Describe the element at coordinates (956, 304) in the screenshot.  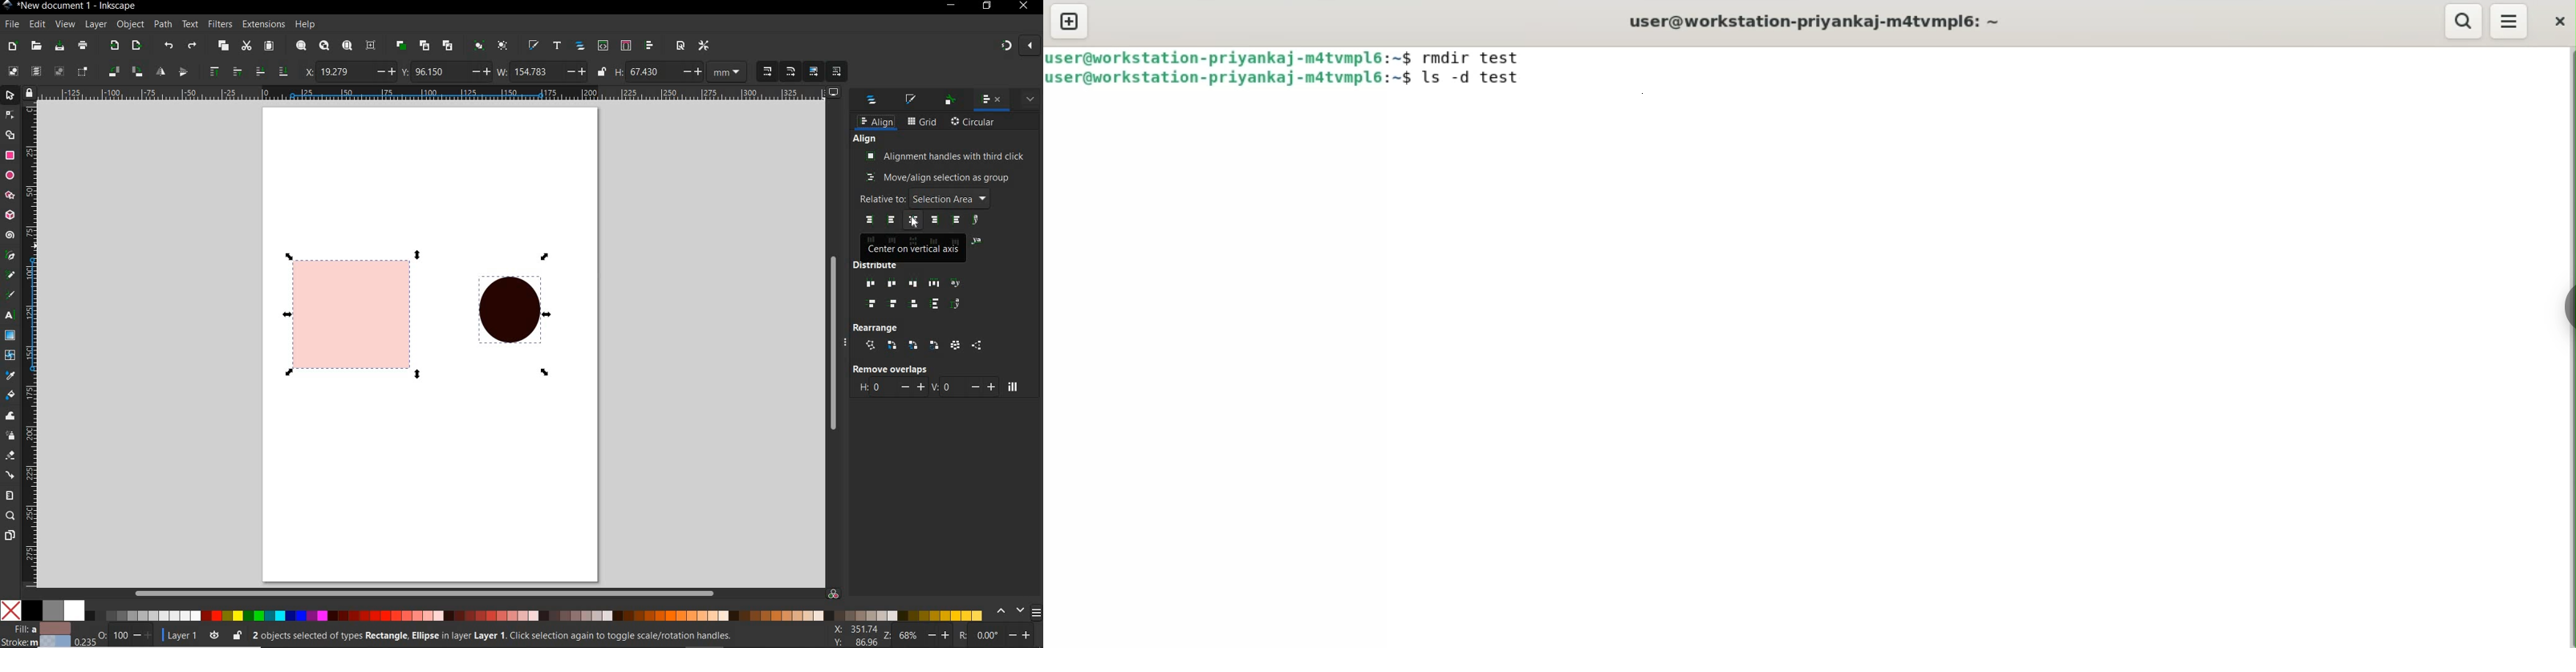
I see `DISTRIBUTE TEXT OBJECTS` at that location.